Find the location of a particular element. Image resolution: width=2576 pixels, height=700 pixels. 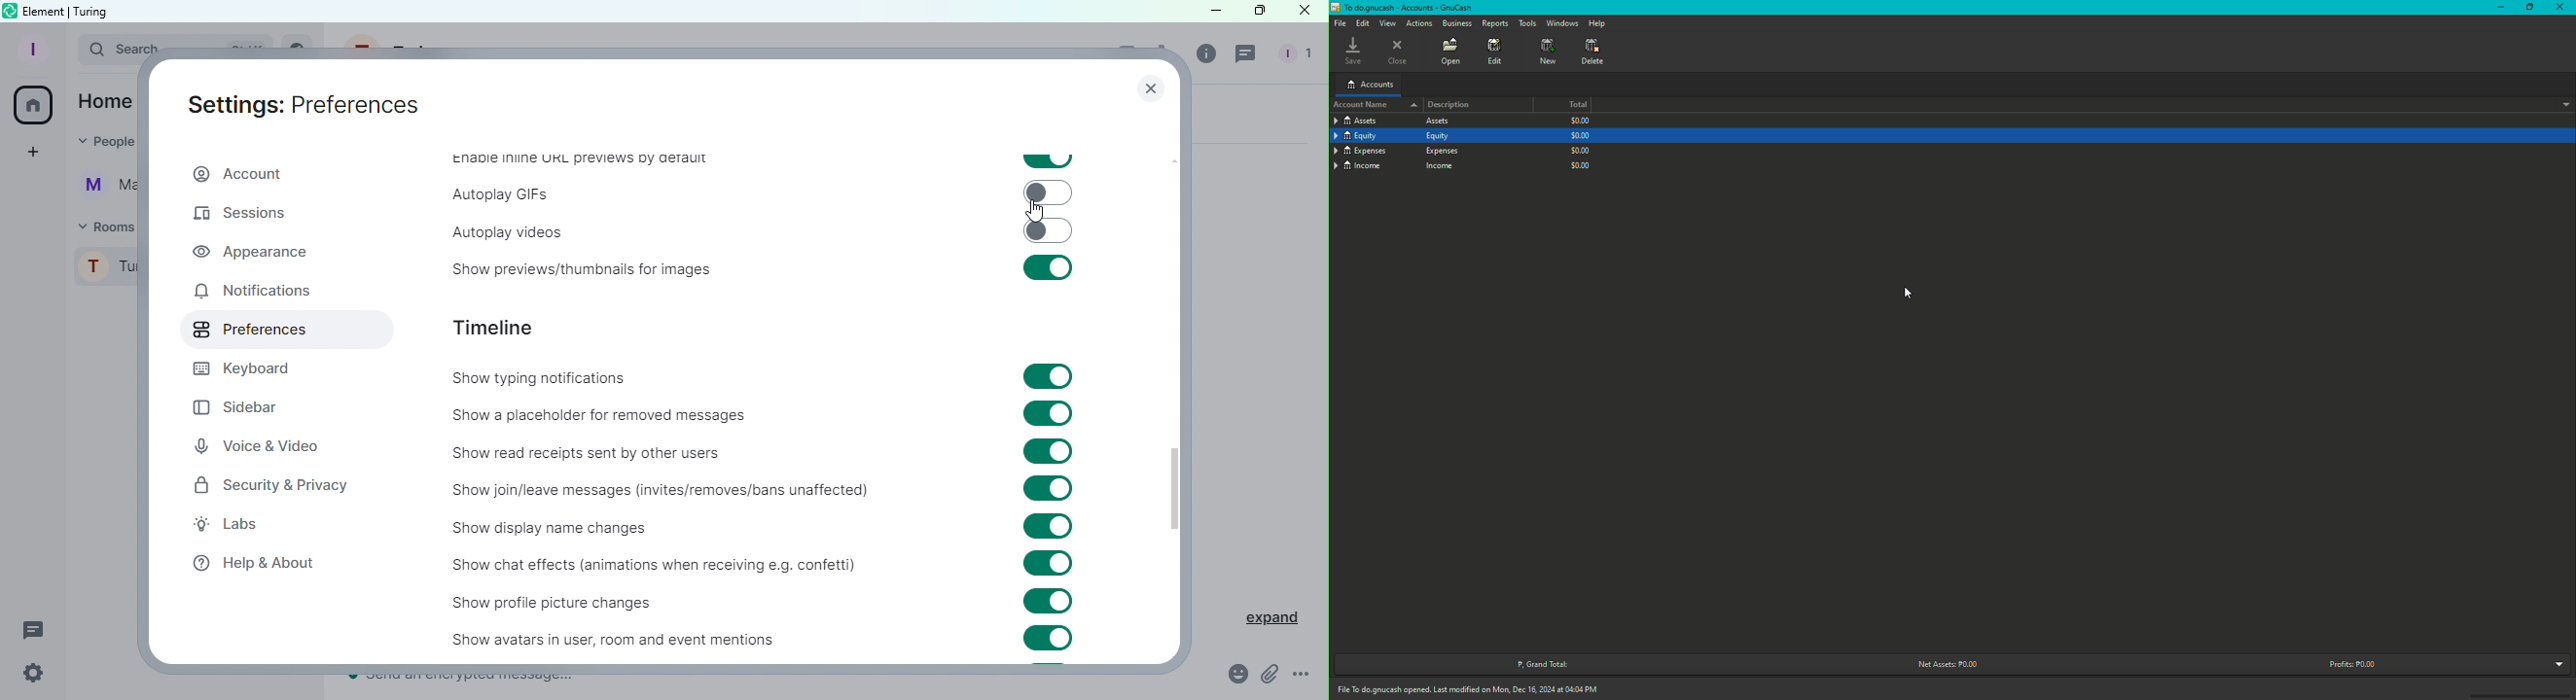

Income is located at coordinates (1398, 166).